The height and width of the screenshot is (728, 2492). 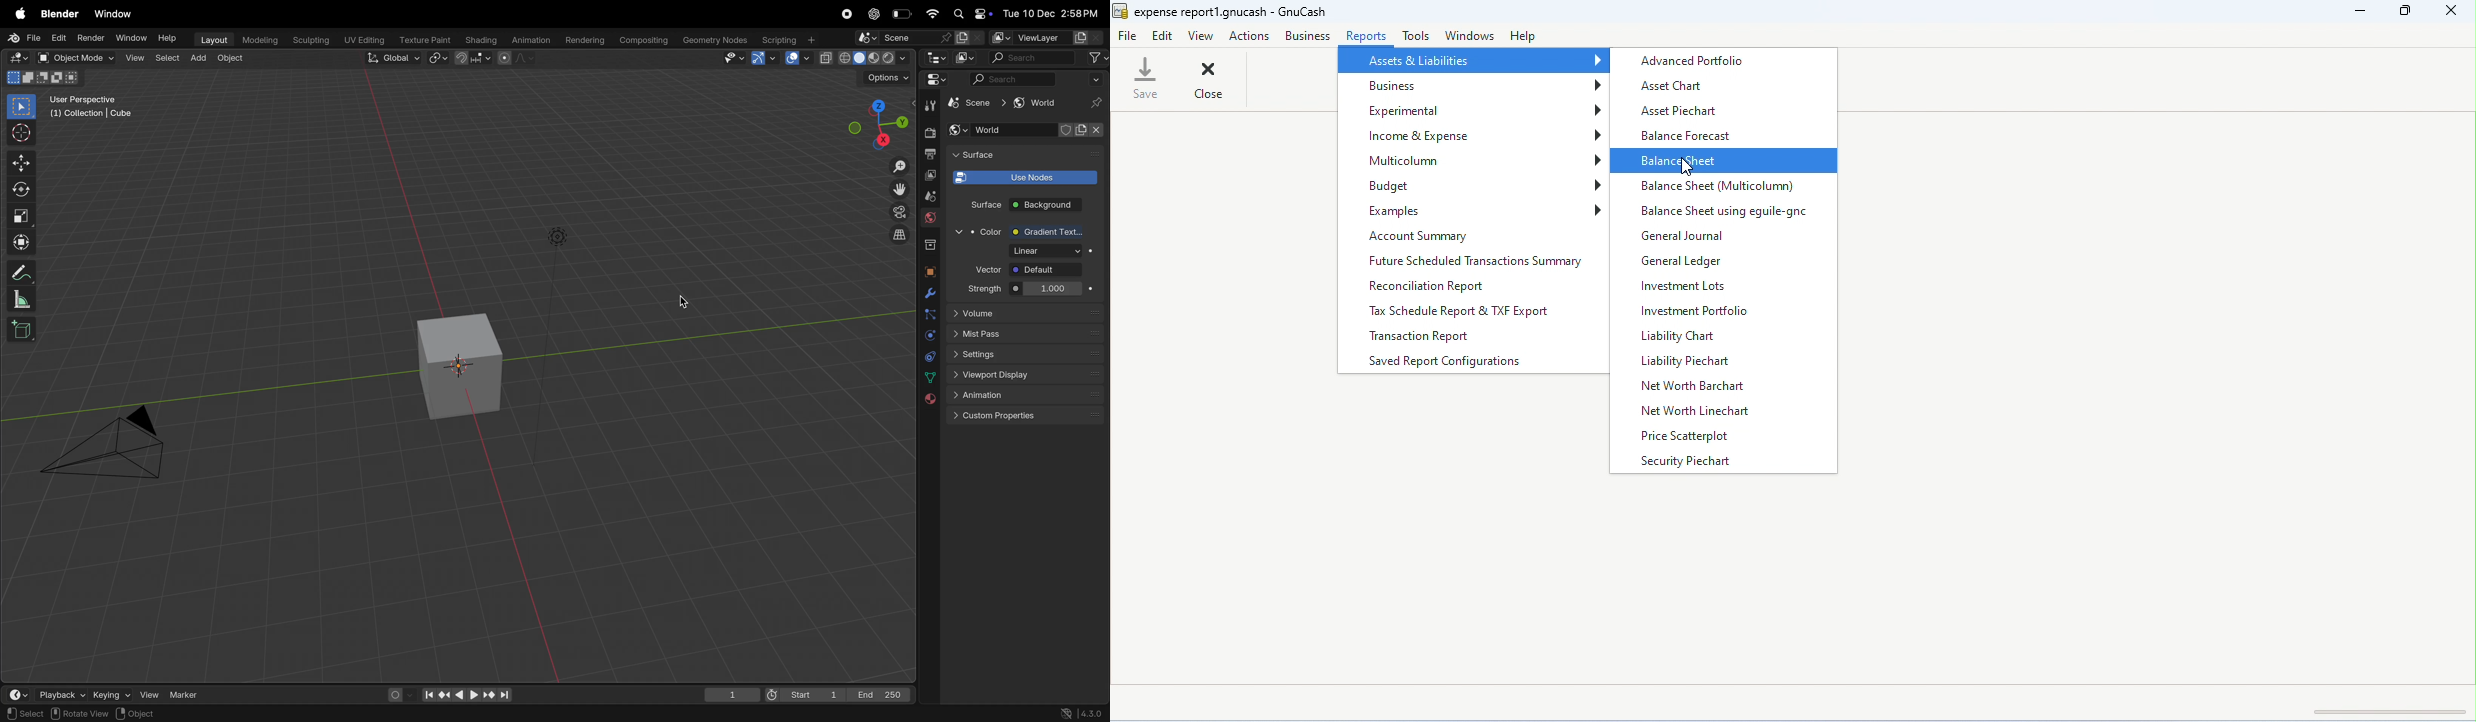 I want to click on Apple menu, so click(x=15, y=14).